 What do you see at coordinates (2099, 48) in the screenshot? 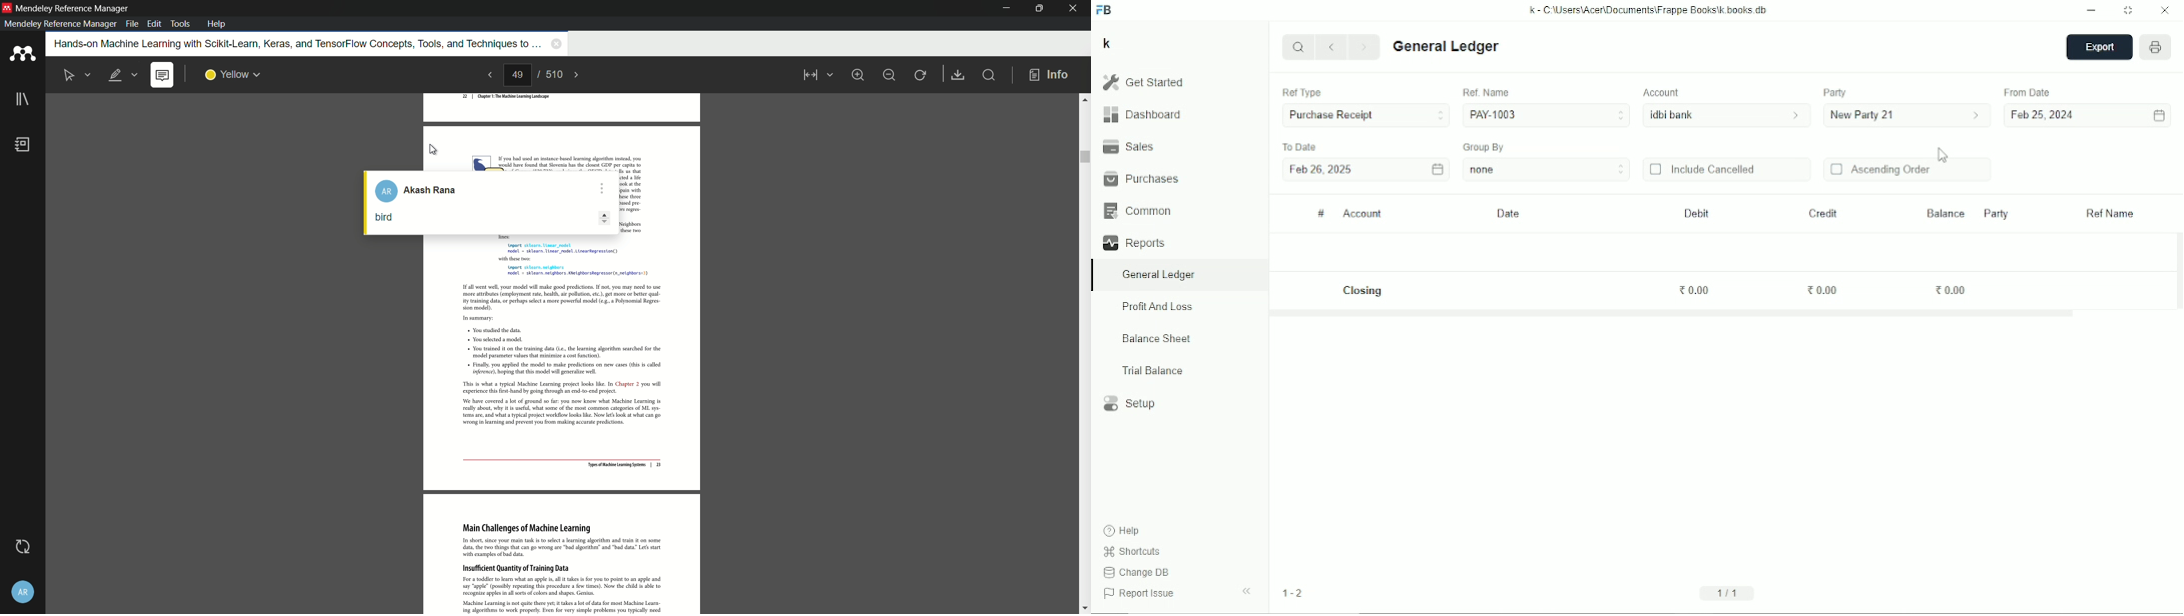
I see `Export` at bounding box center [2099, 48].